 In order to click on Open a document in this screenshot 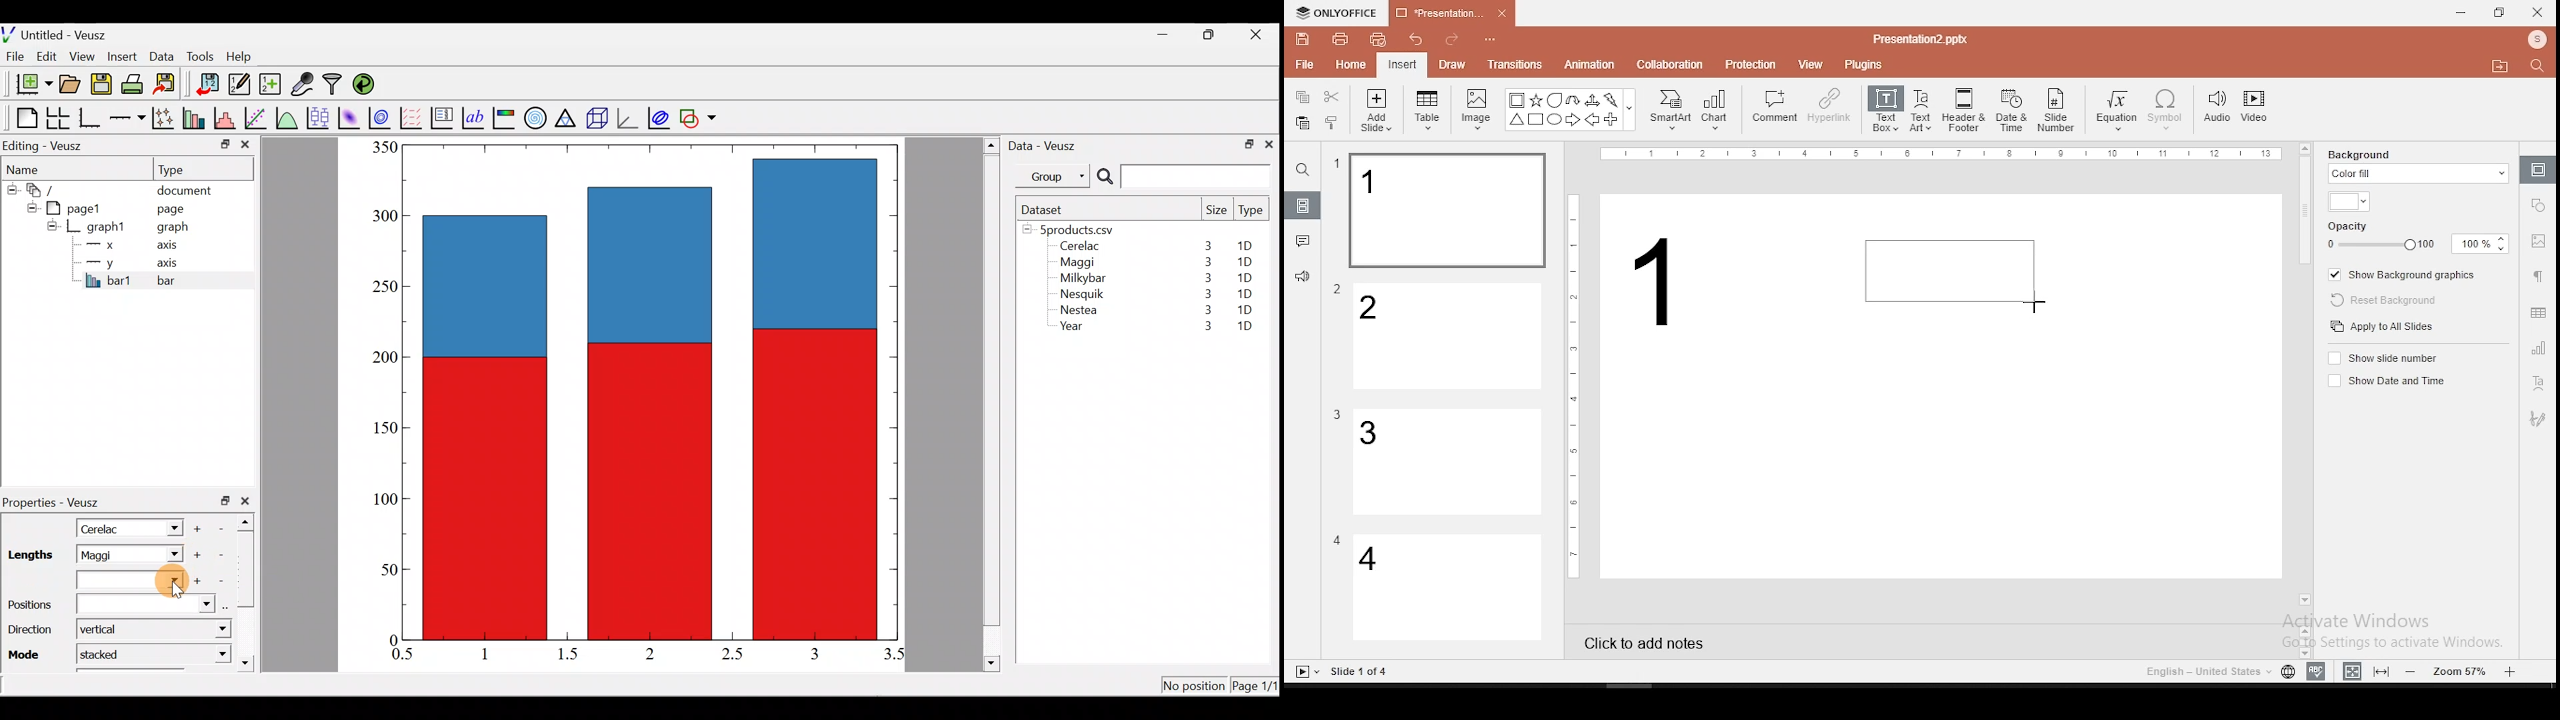, I will do `click(71, 85)`.